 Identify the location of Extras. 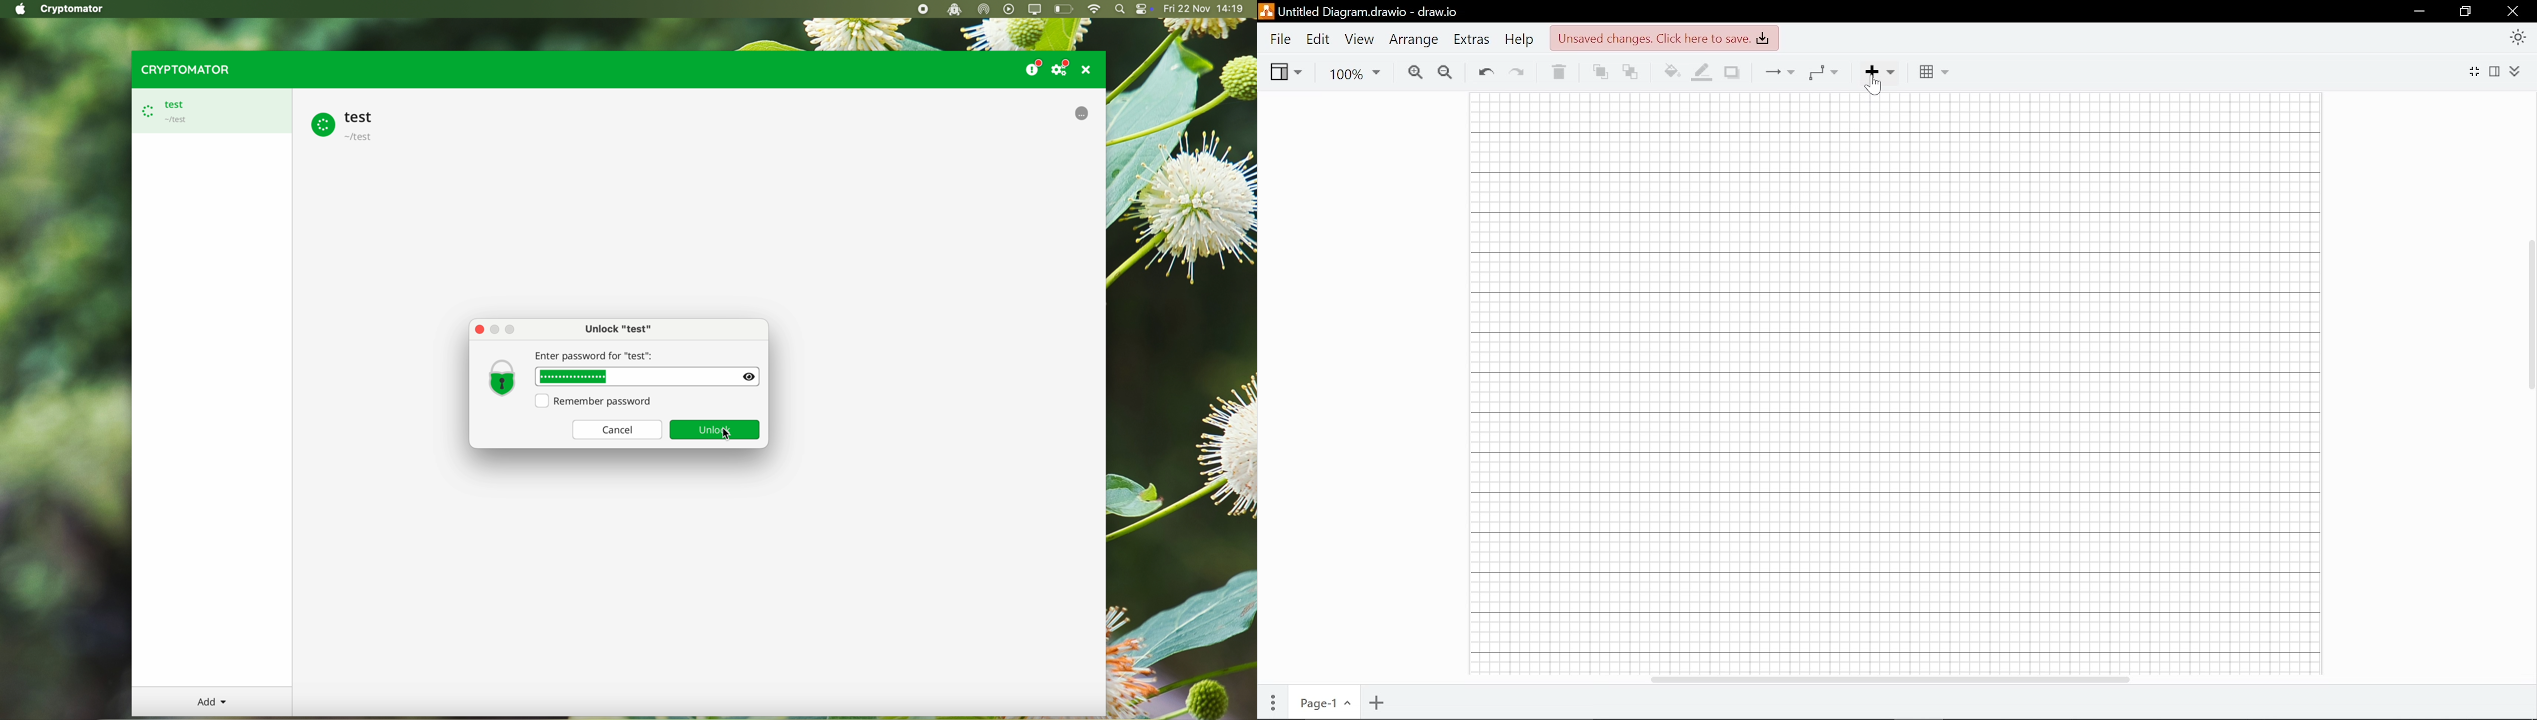
(1471, 42).